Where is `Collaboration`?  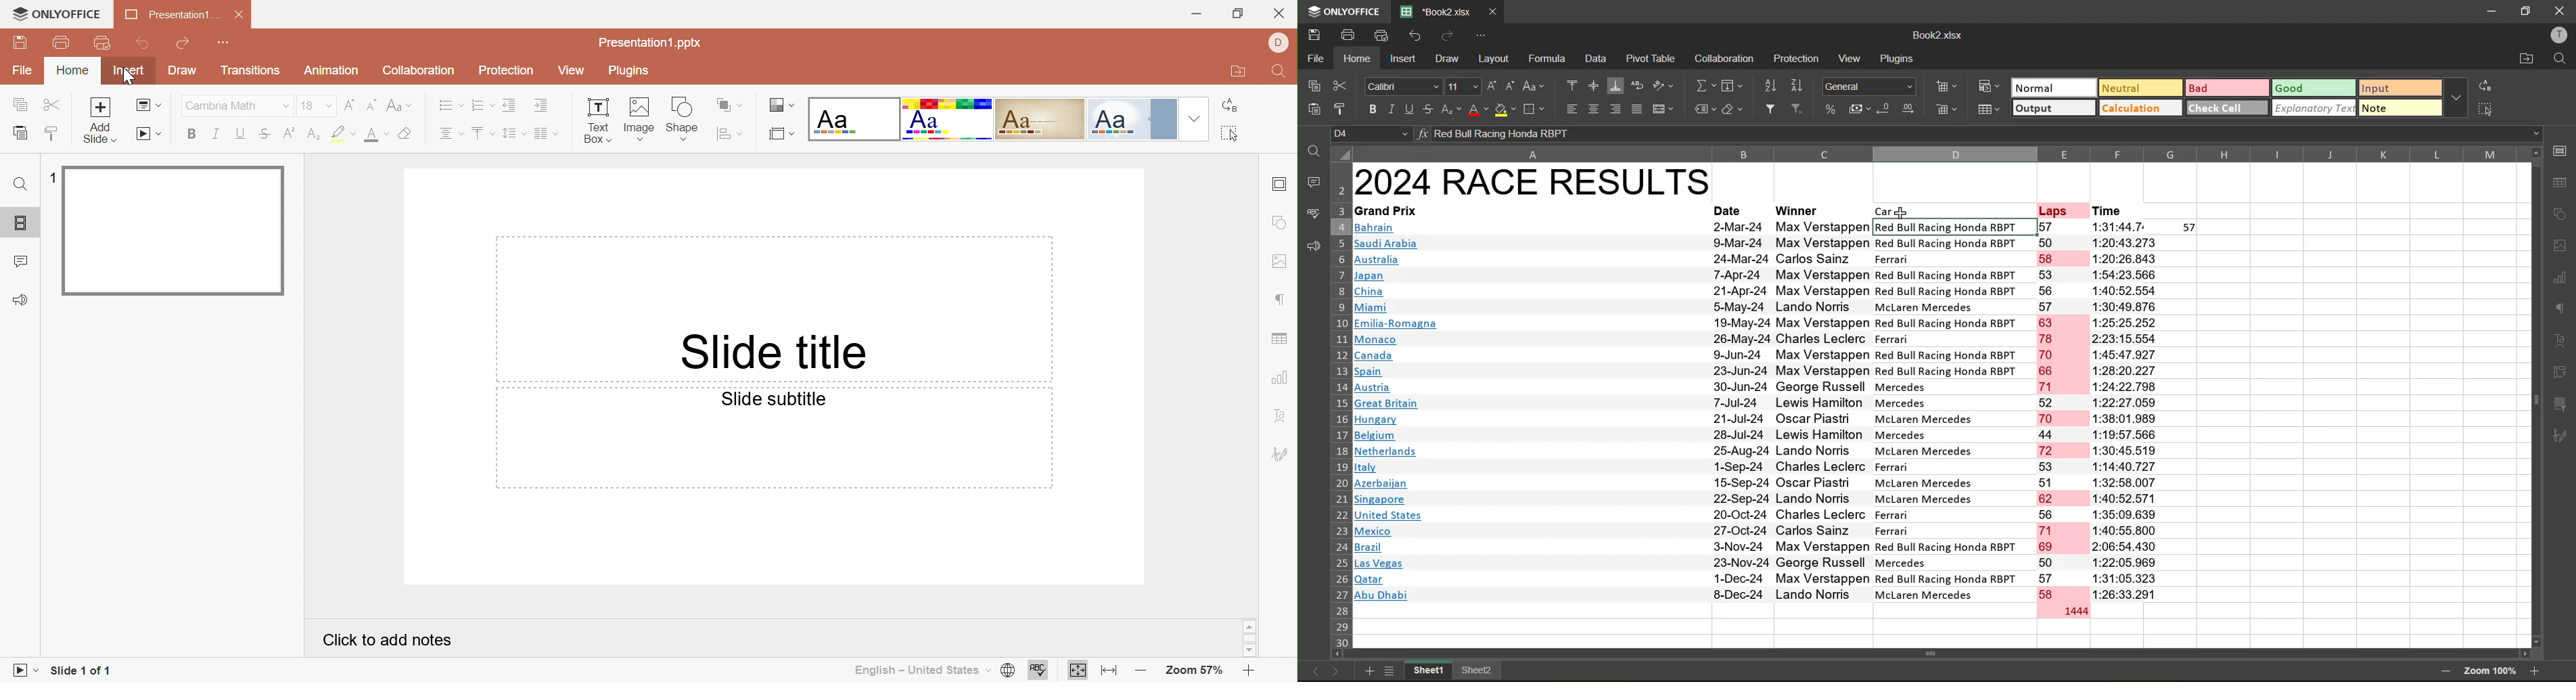
Collaboration is located at coordinates (419, 70).